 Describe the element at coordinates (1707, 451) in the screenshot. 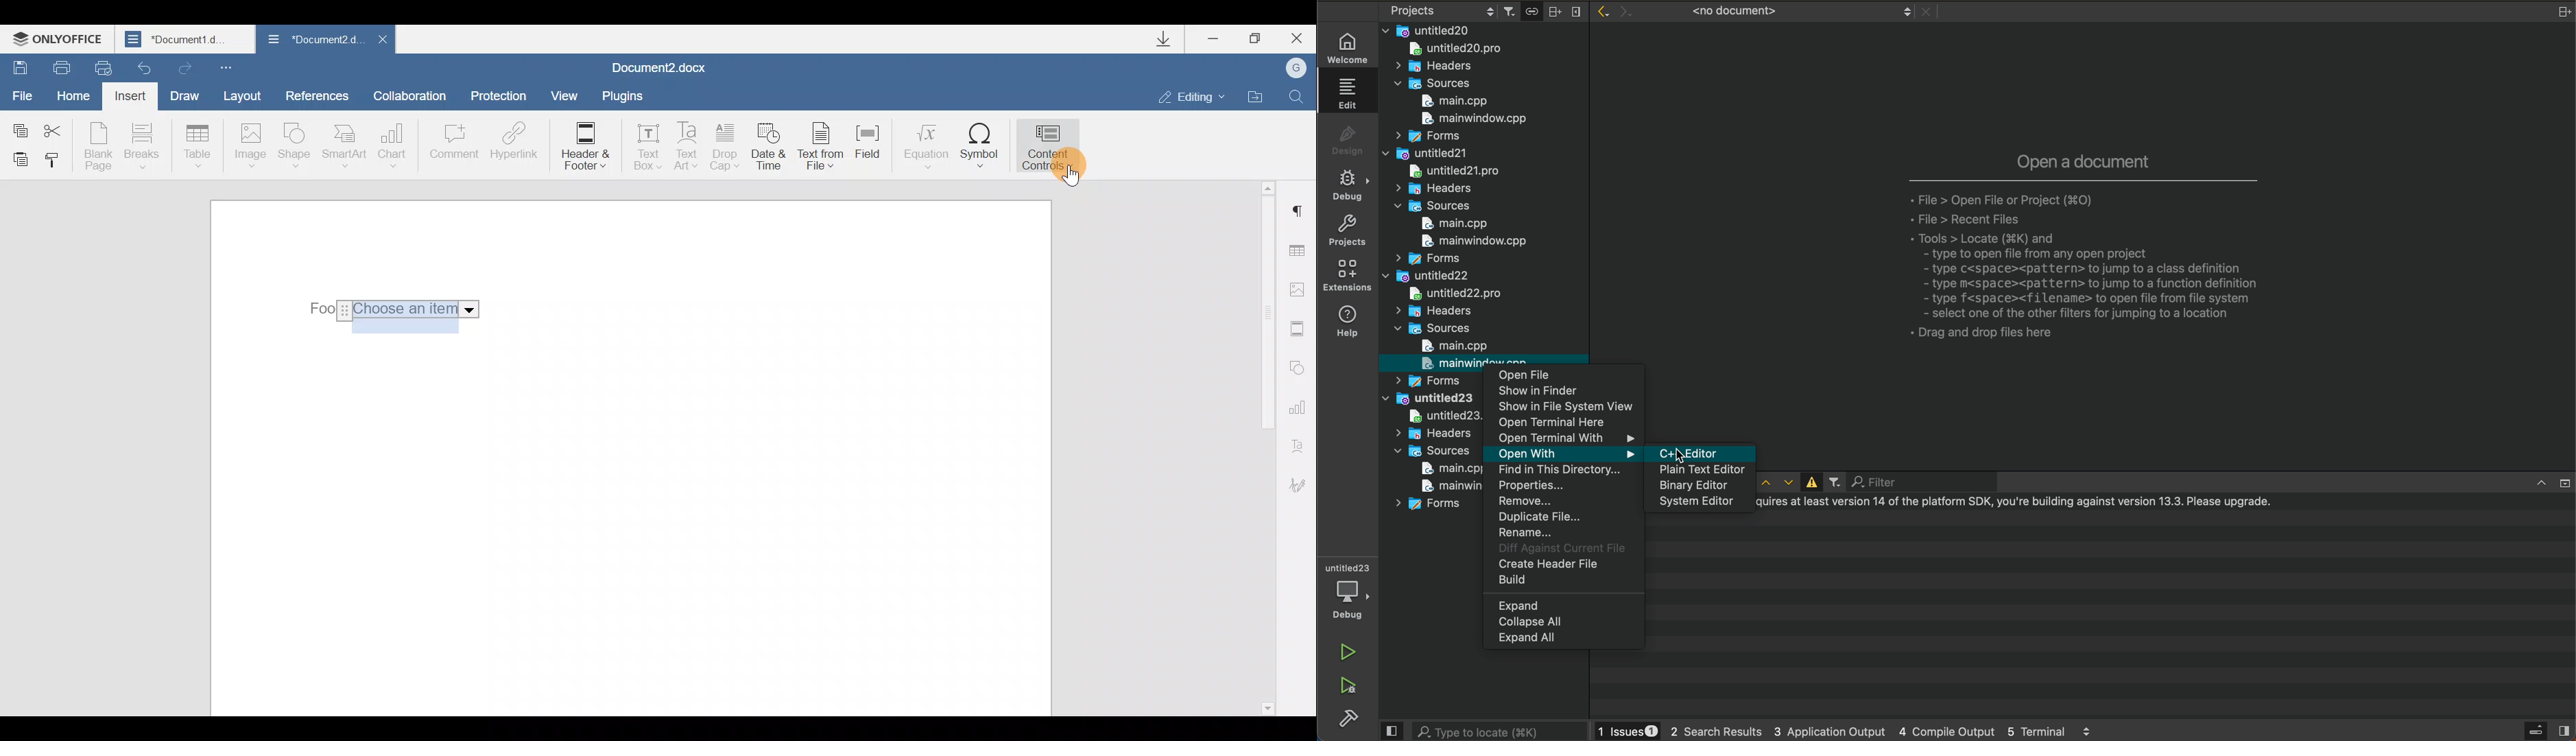

I see `selected` at that location.